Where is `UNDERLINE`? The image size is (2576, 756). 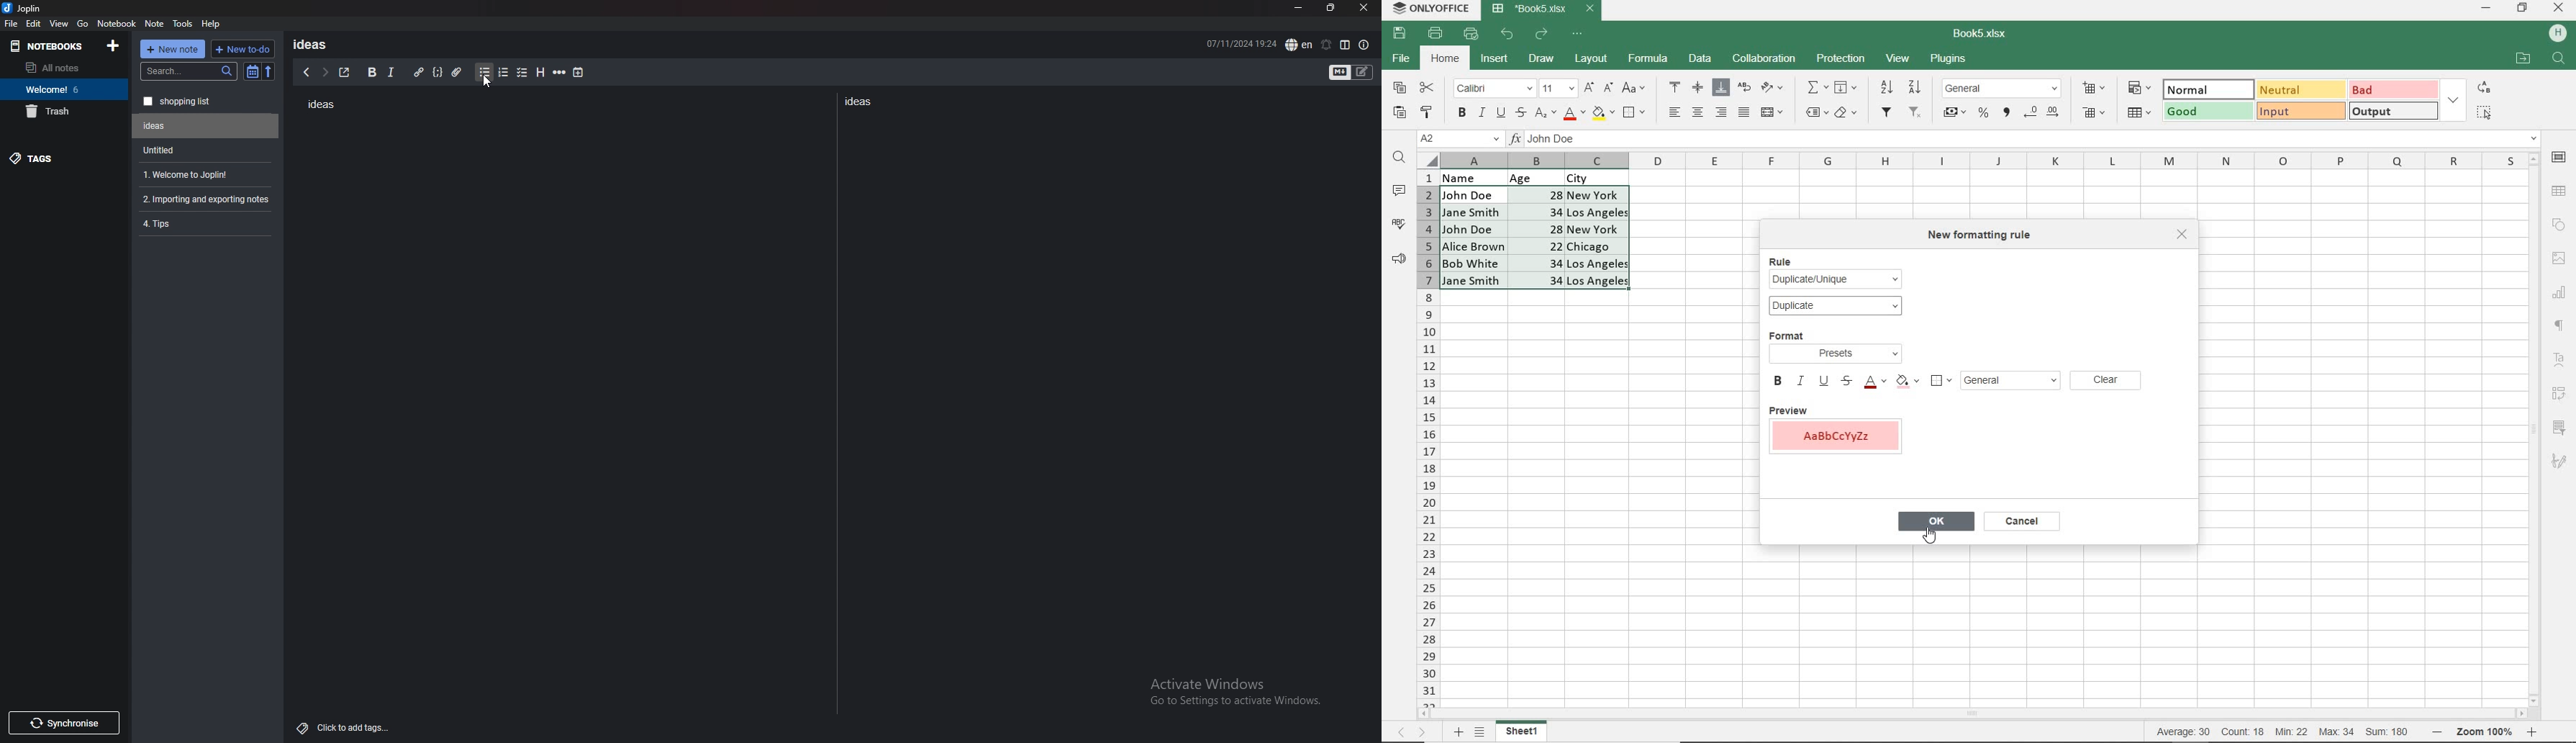
UNDERLINE is located at coordinates (1824, 381).